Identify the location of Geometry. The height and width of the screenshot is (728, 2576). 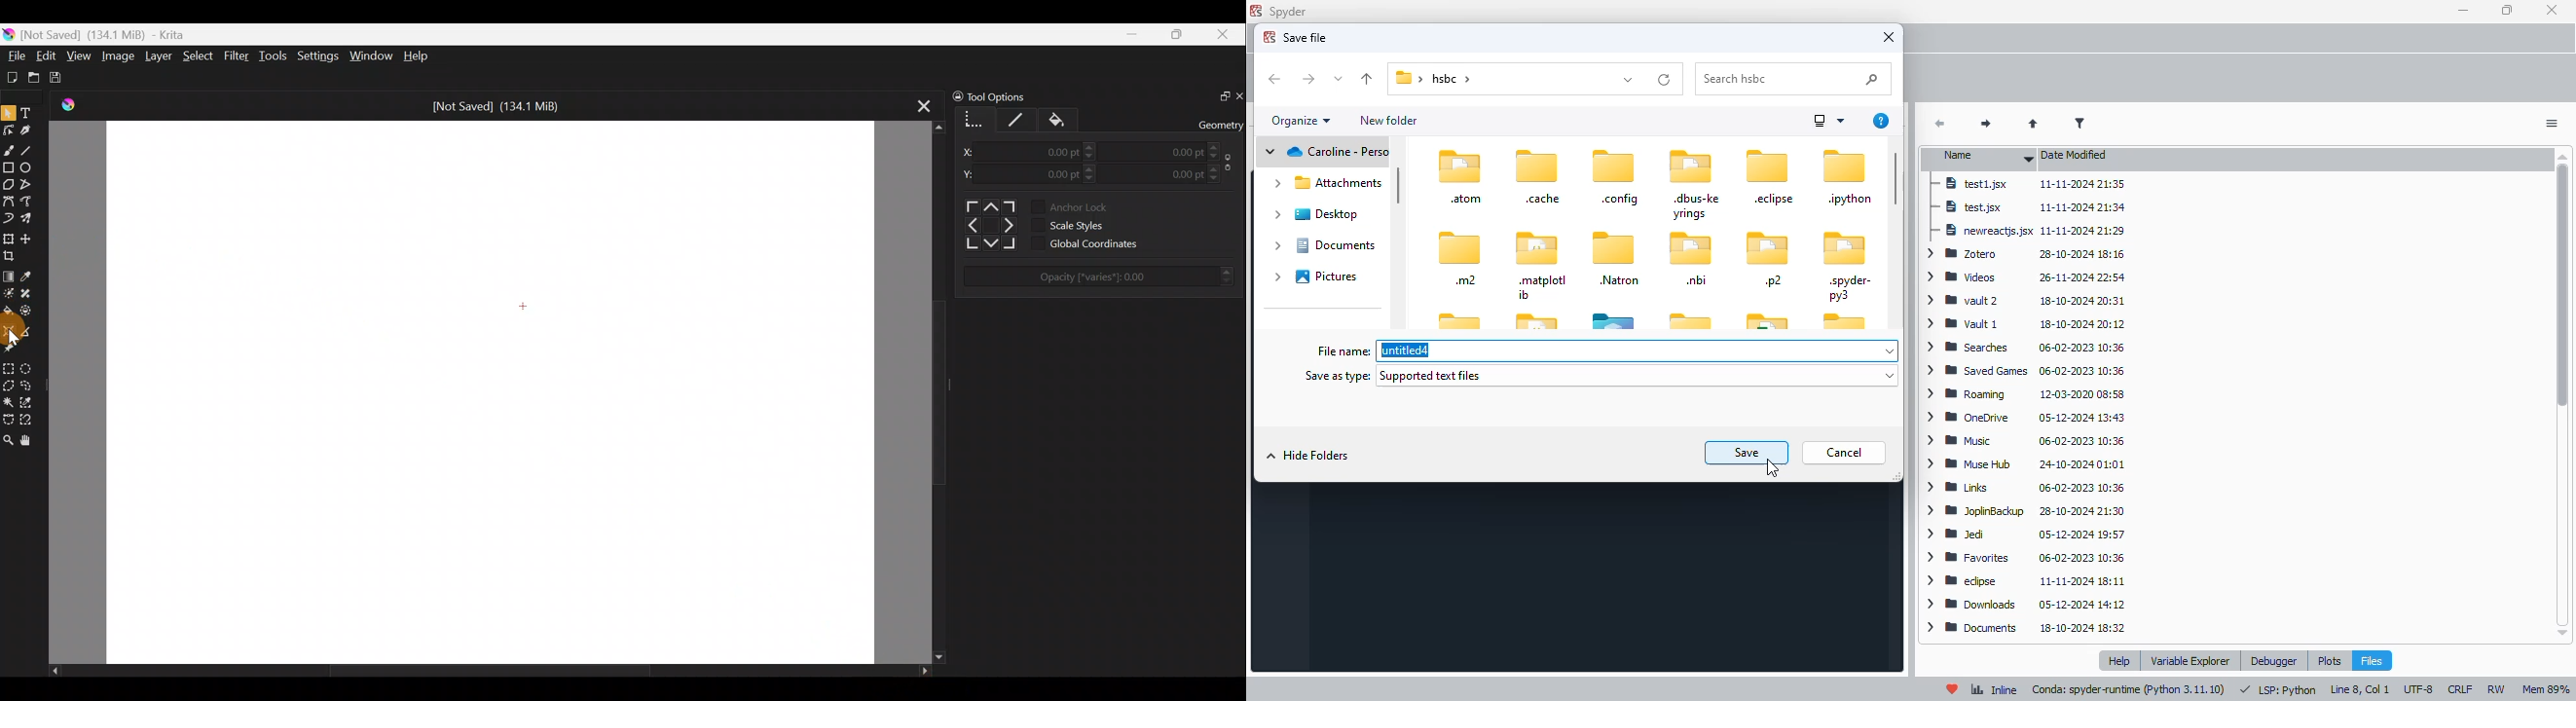
(1220, 121).